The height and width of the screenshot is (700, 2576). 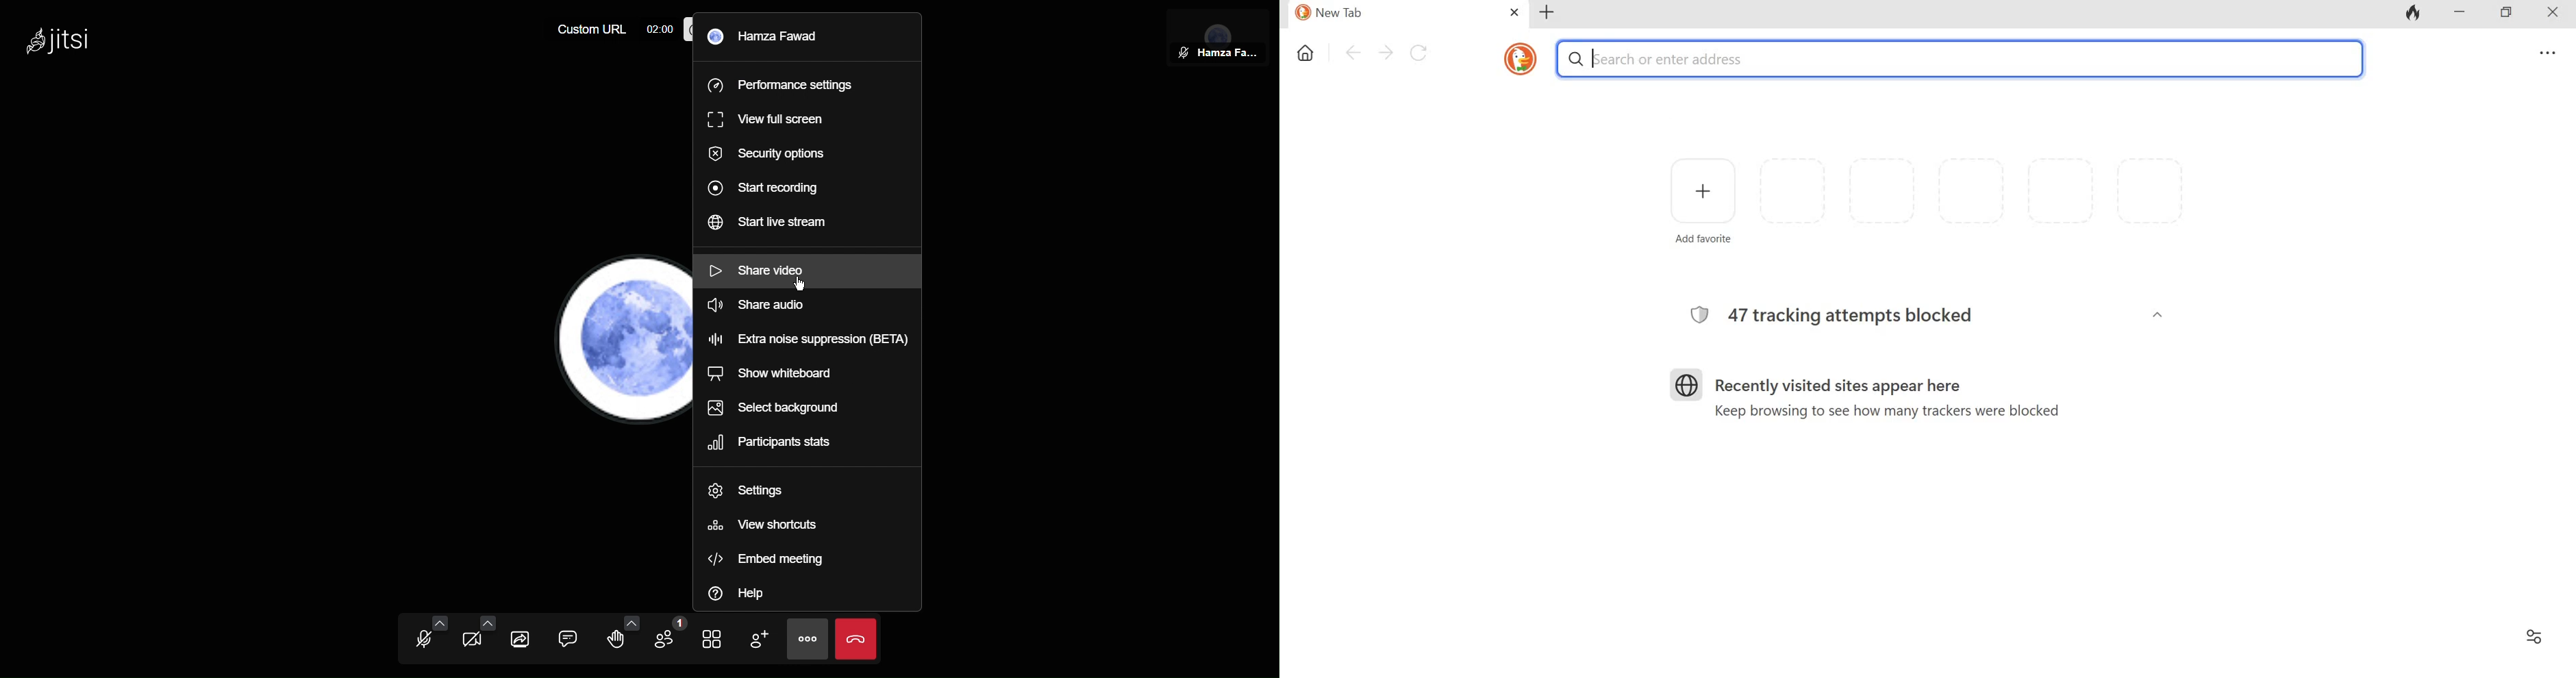 What do you see at coordinates (1699, 315) in the screenshot?
I see `Logo for browser protection` at bounding box center [1699, 315].